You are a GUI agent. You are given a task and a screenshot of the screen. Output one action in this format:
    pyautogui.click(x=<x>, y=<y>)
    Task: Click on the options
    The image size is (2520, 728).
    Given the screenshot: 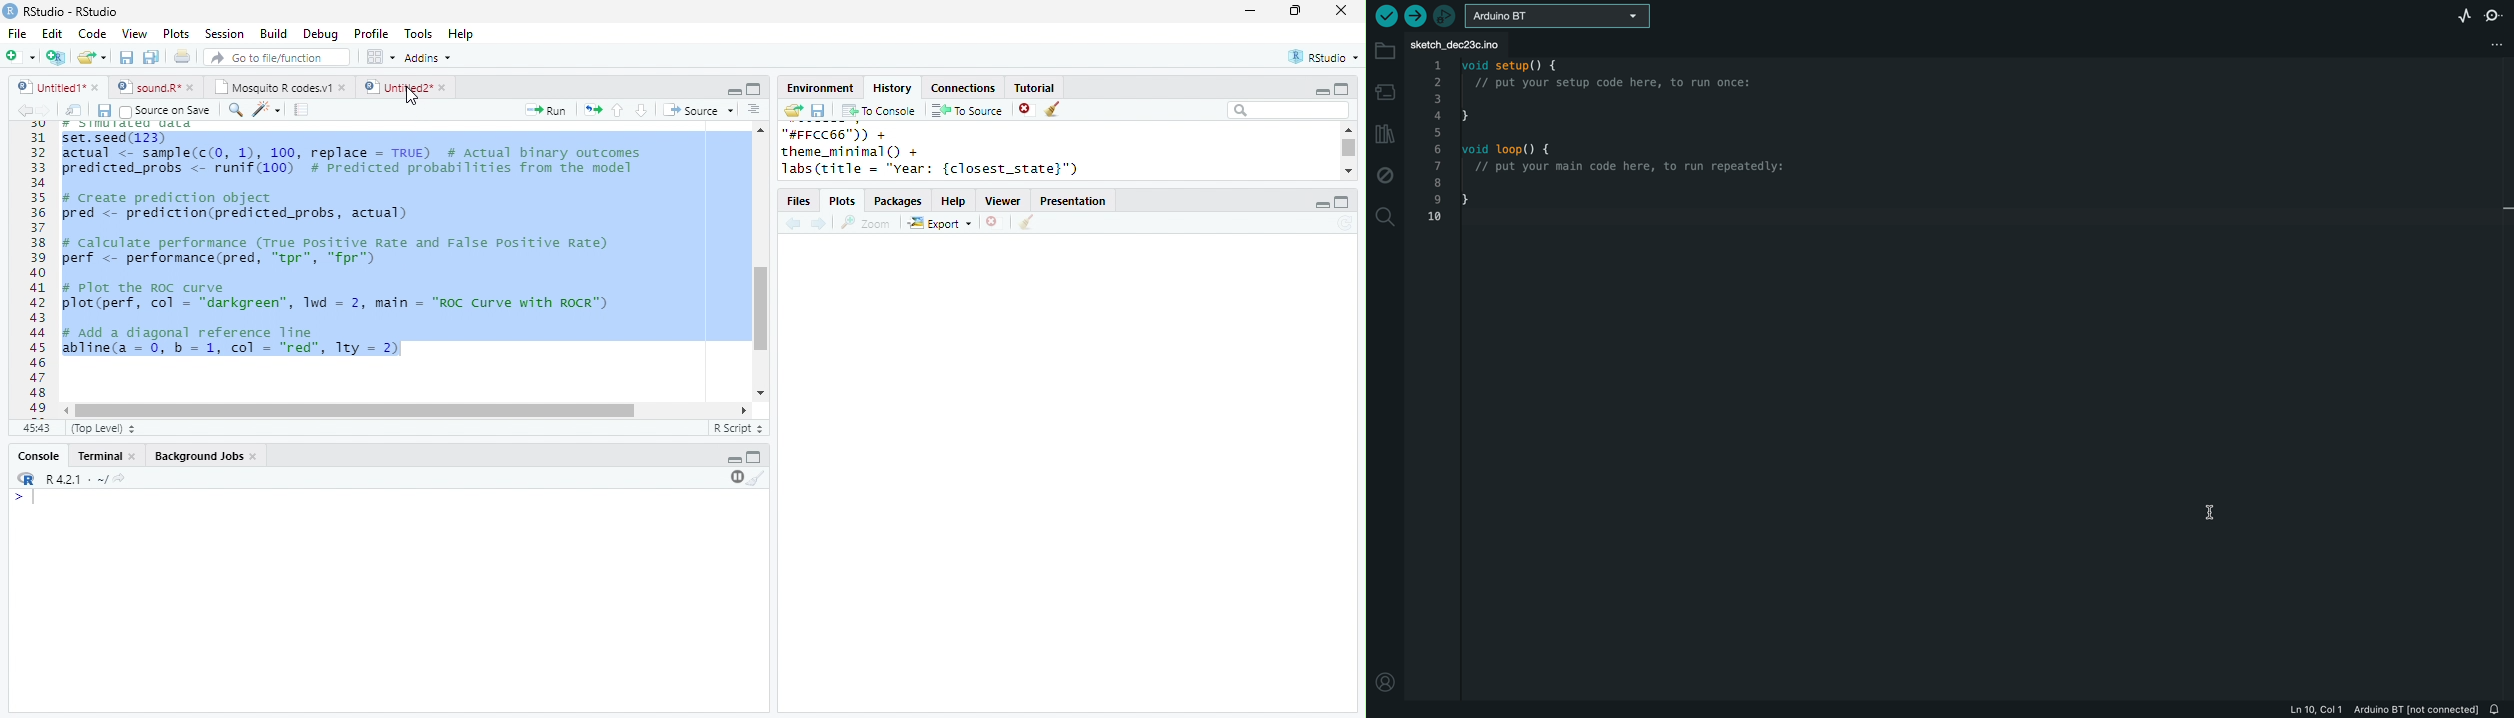 What is the action you would take?
    pyautogui.click(x=754, y=109)
    